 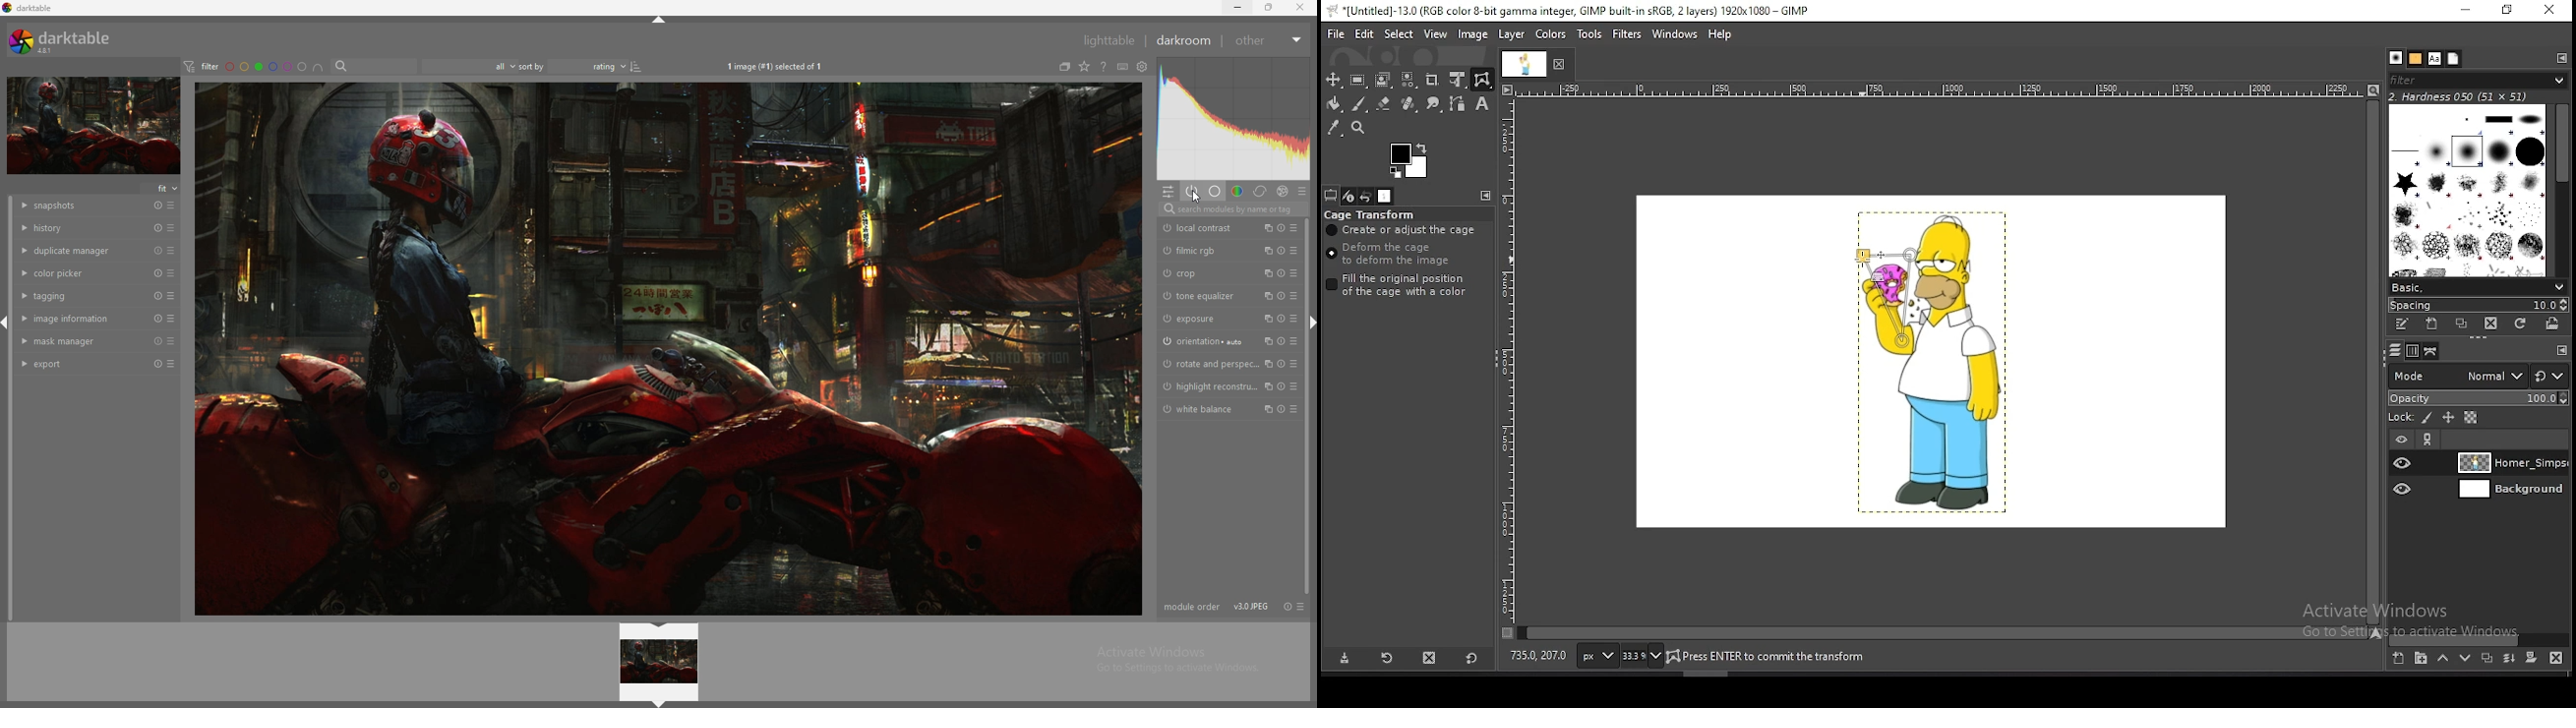 I want to click on reset, so click(x=1280, y=318).